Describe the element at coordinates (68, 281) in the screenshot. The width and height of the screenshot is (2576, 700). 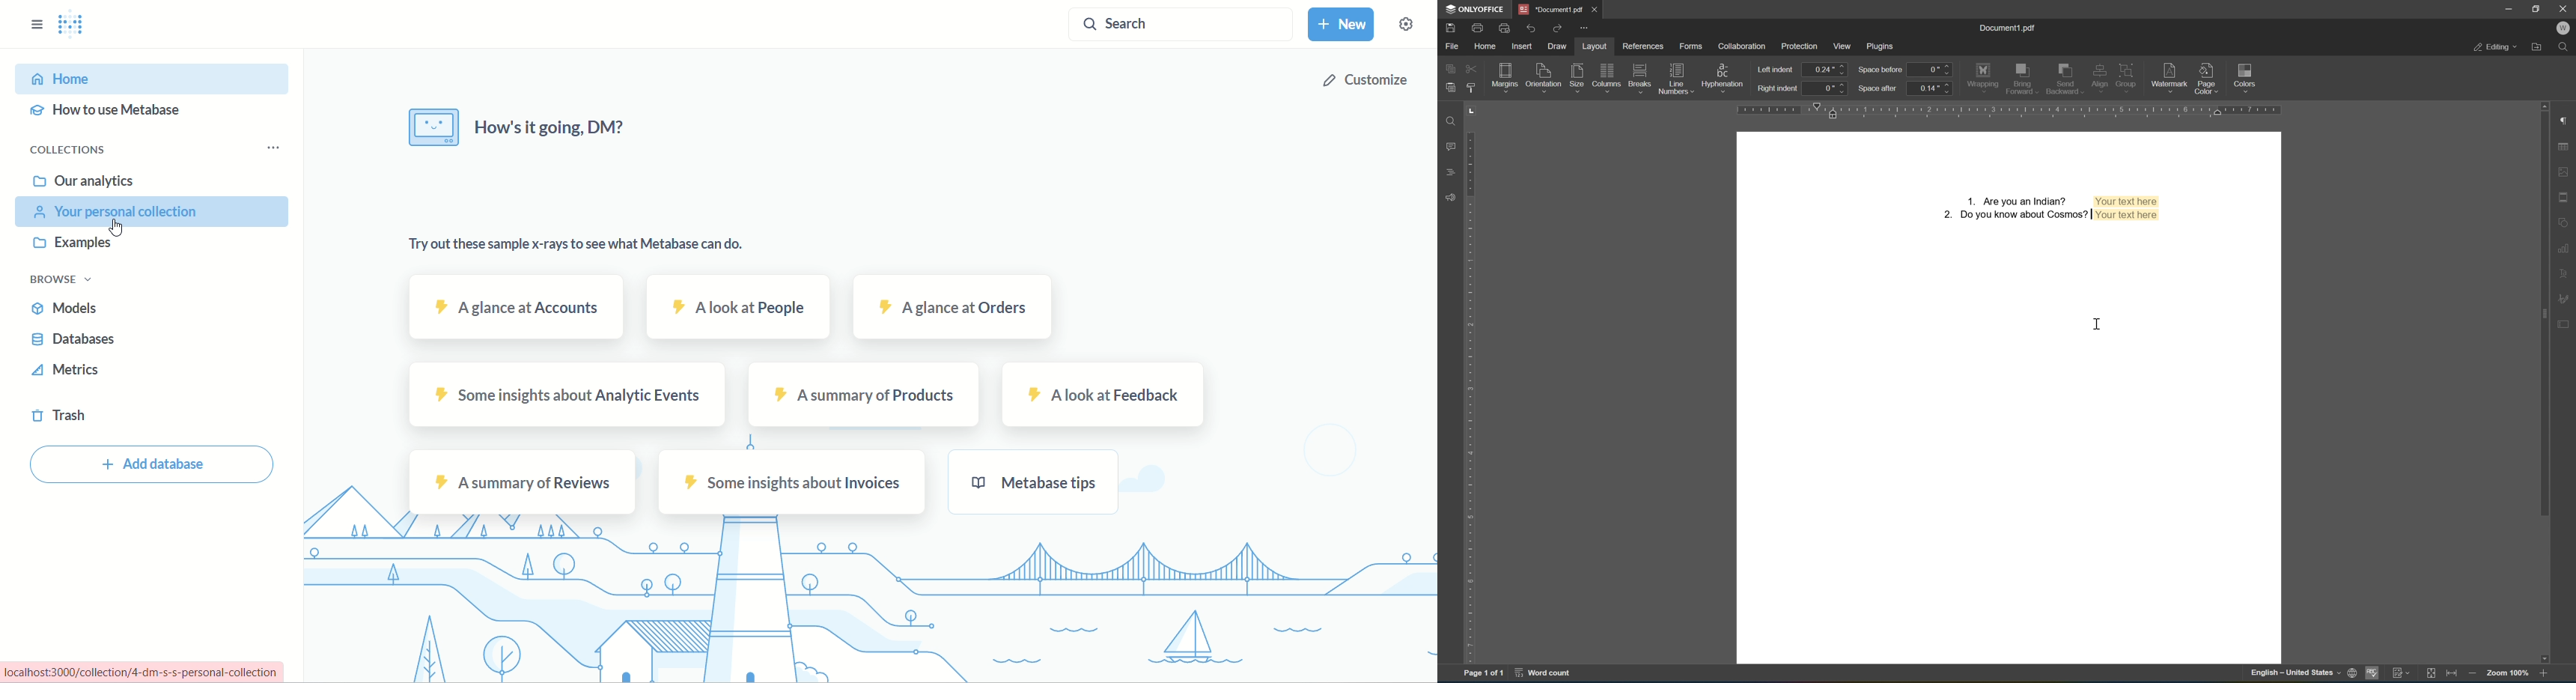
I see `browse` at that location.